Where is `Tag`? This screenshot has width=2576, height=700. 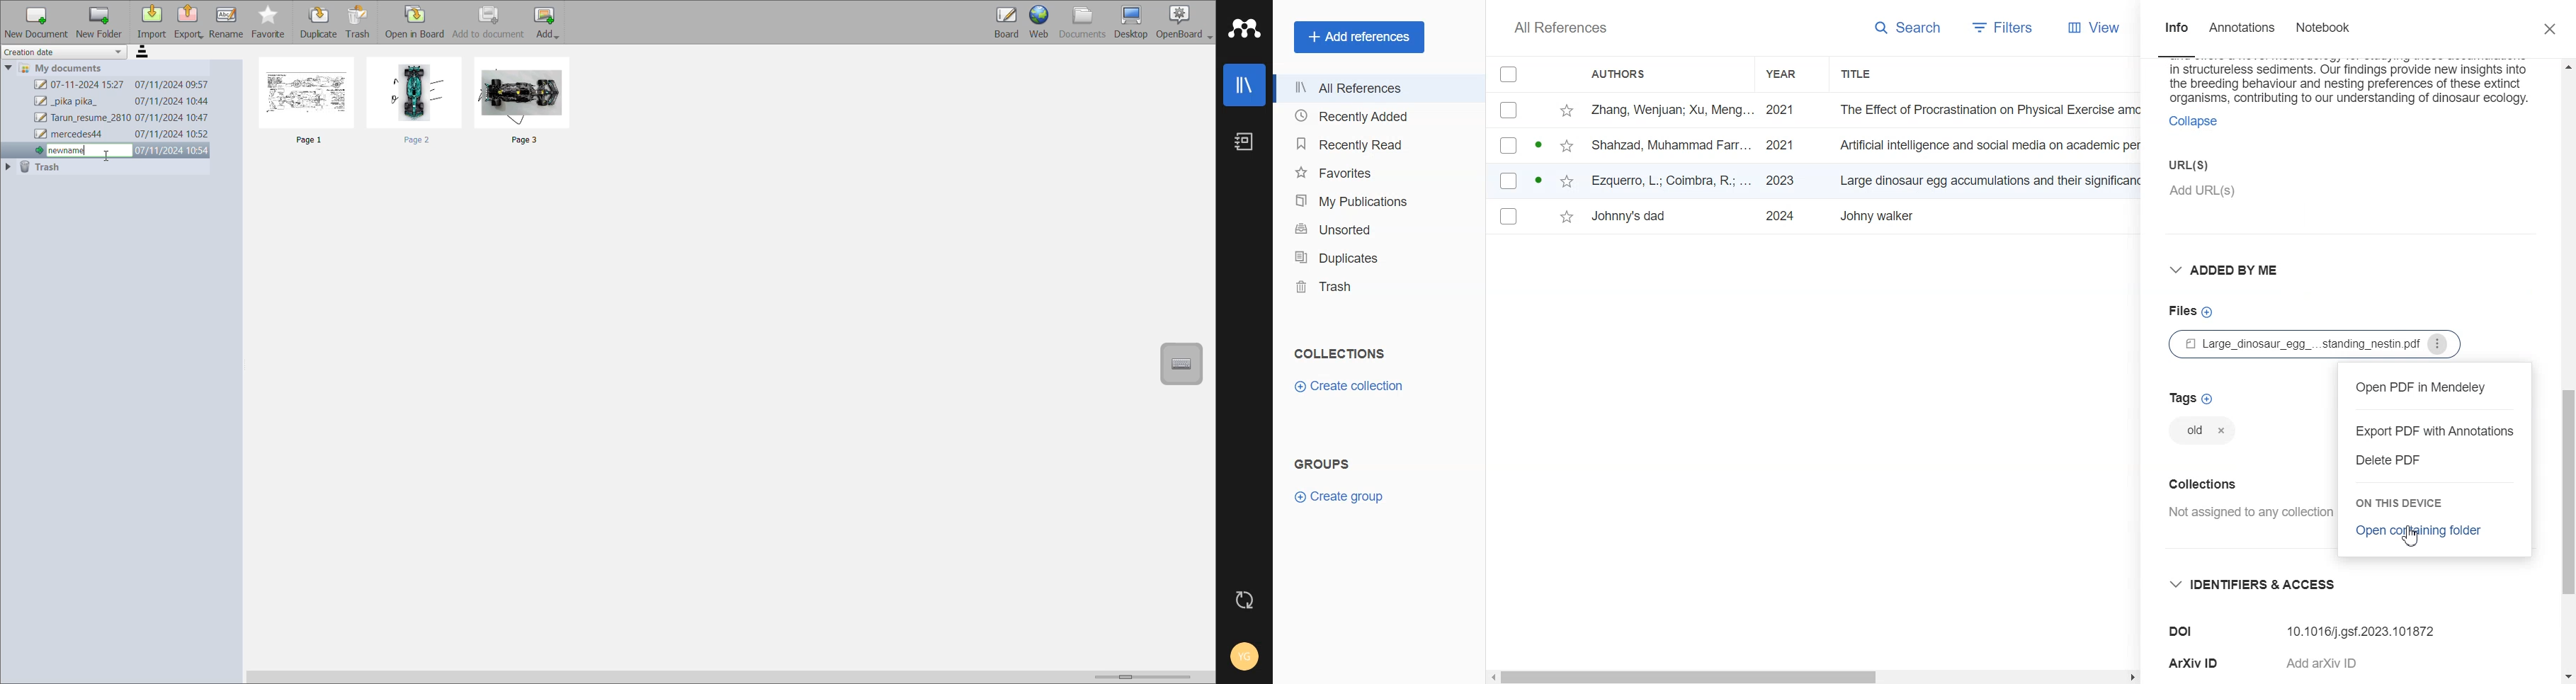 Tag is located at coordinates (2201, 433).